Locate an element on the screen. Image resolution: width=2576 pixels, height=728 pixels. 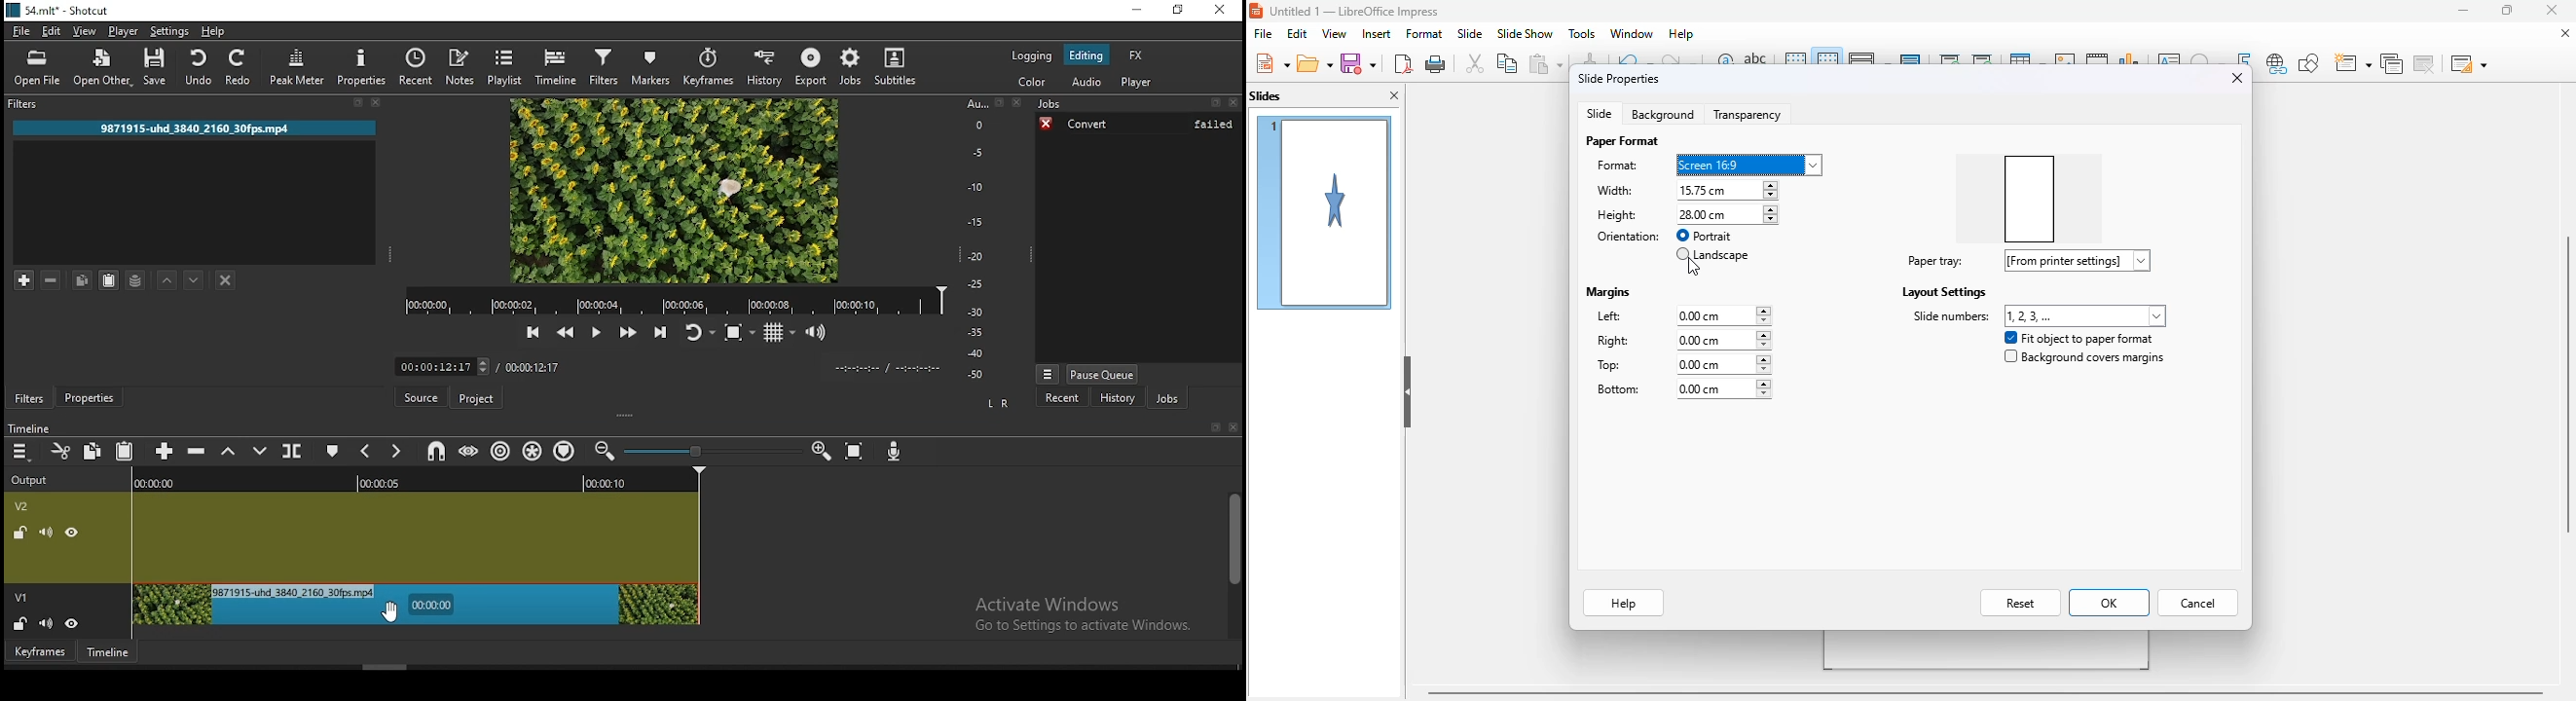
file name is located at coordinates (210, 129).